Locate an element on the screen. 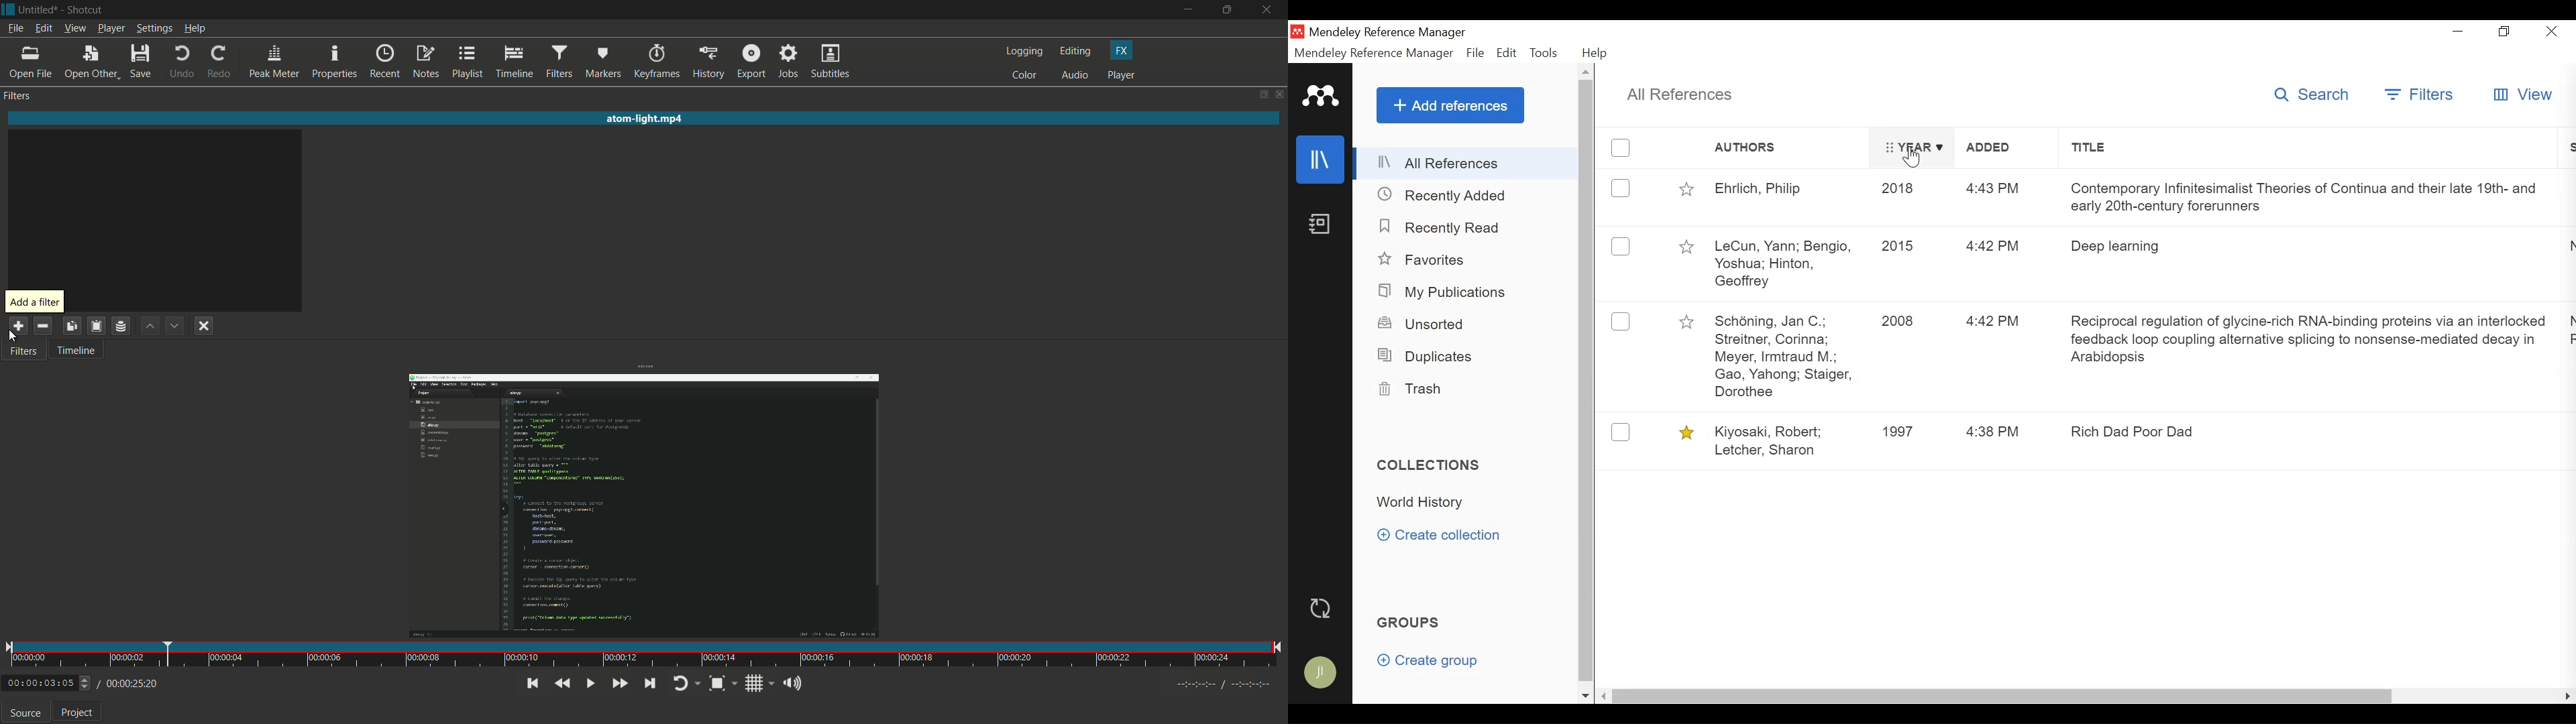  Shotcut is located at coordinates (87, 9).